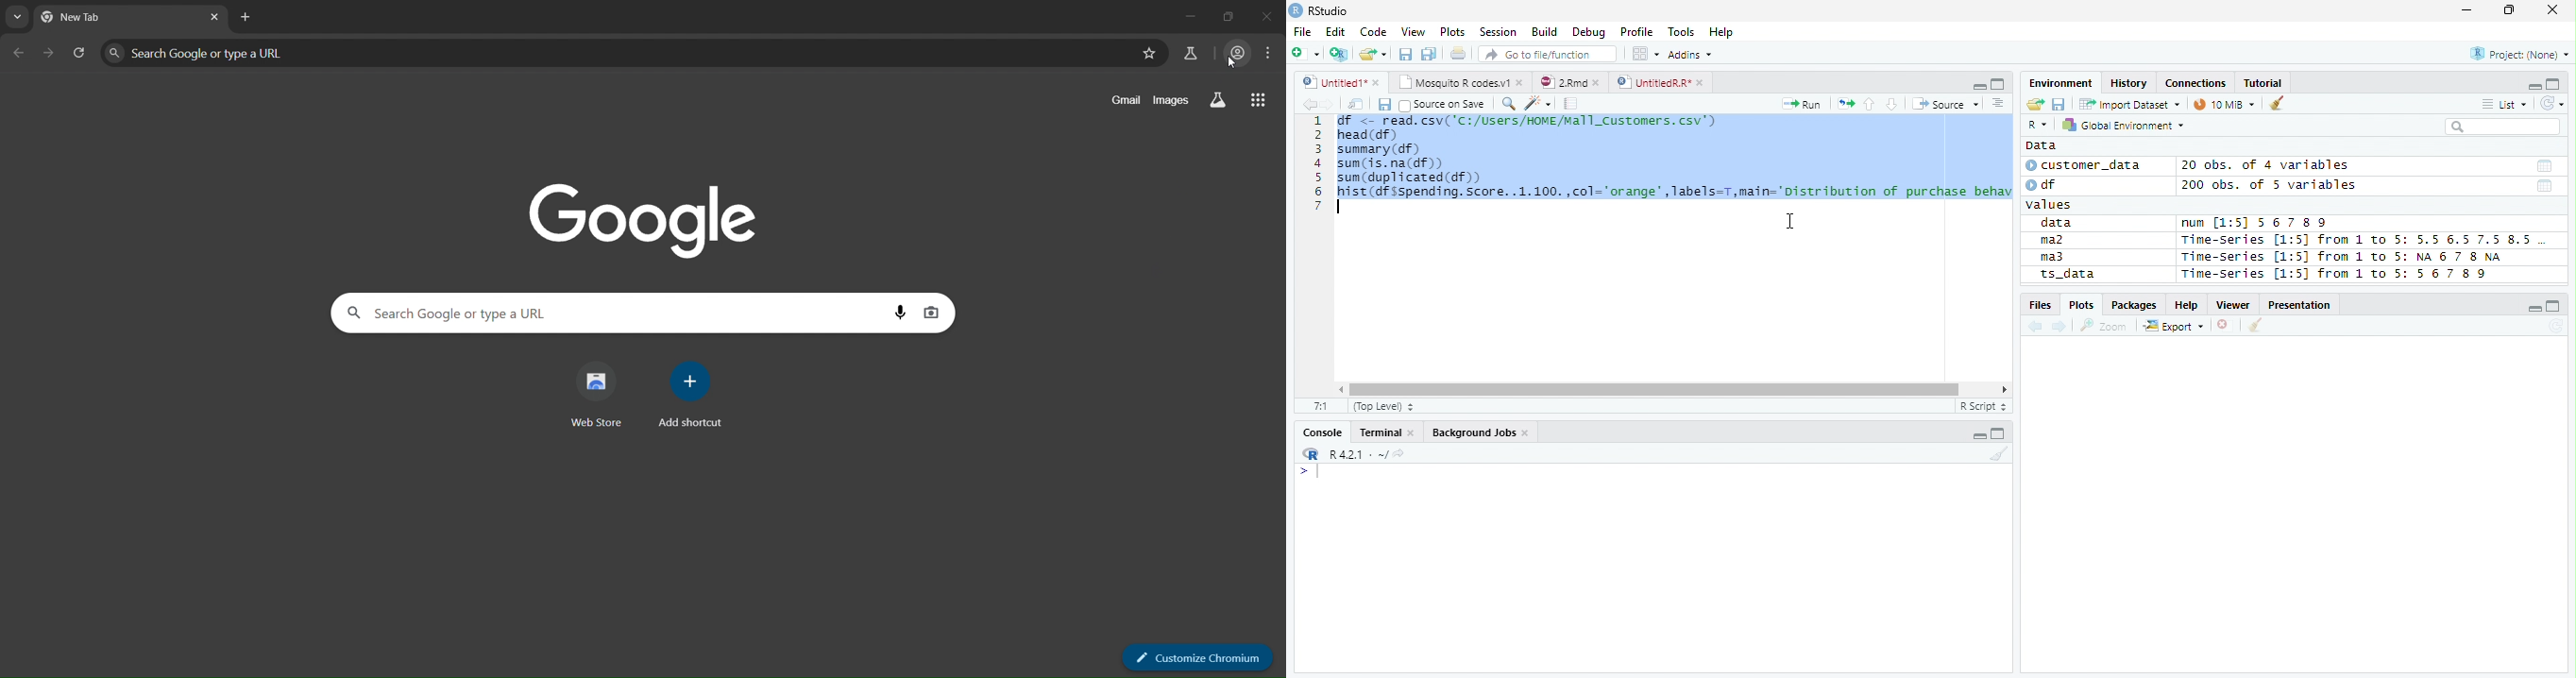  I want to click on R 4.2.1 ~/, so click(1357, 453).